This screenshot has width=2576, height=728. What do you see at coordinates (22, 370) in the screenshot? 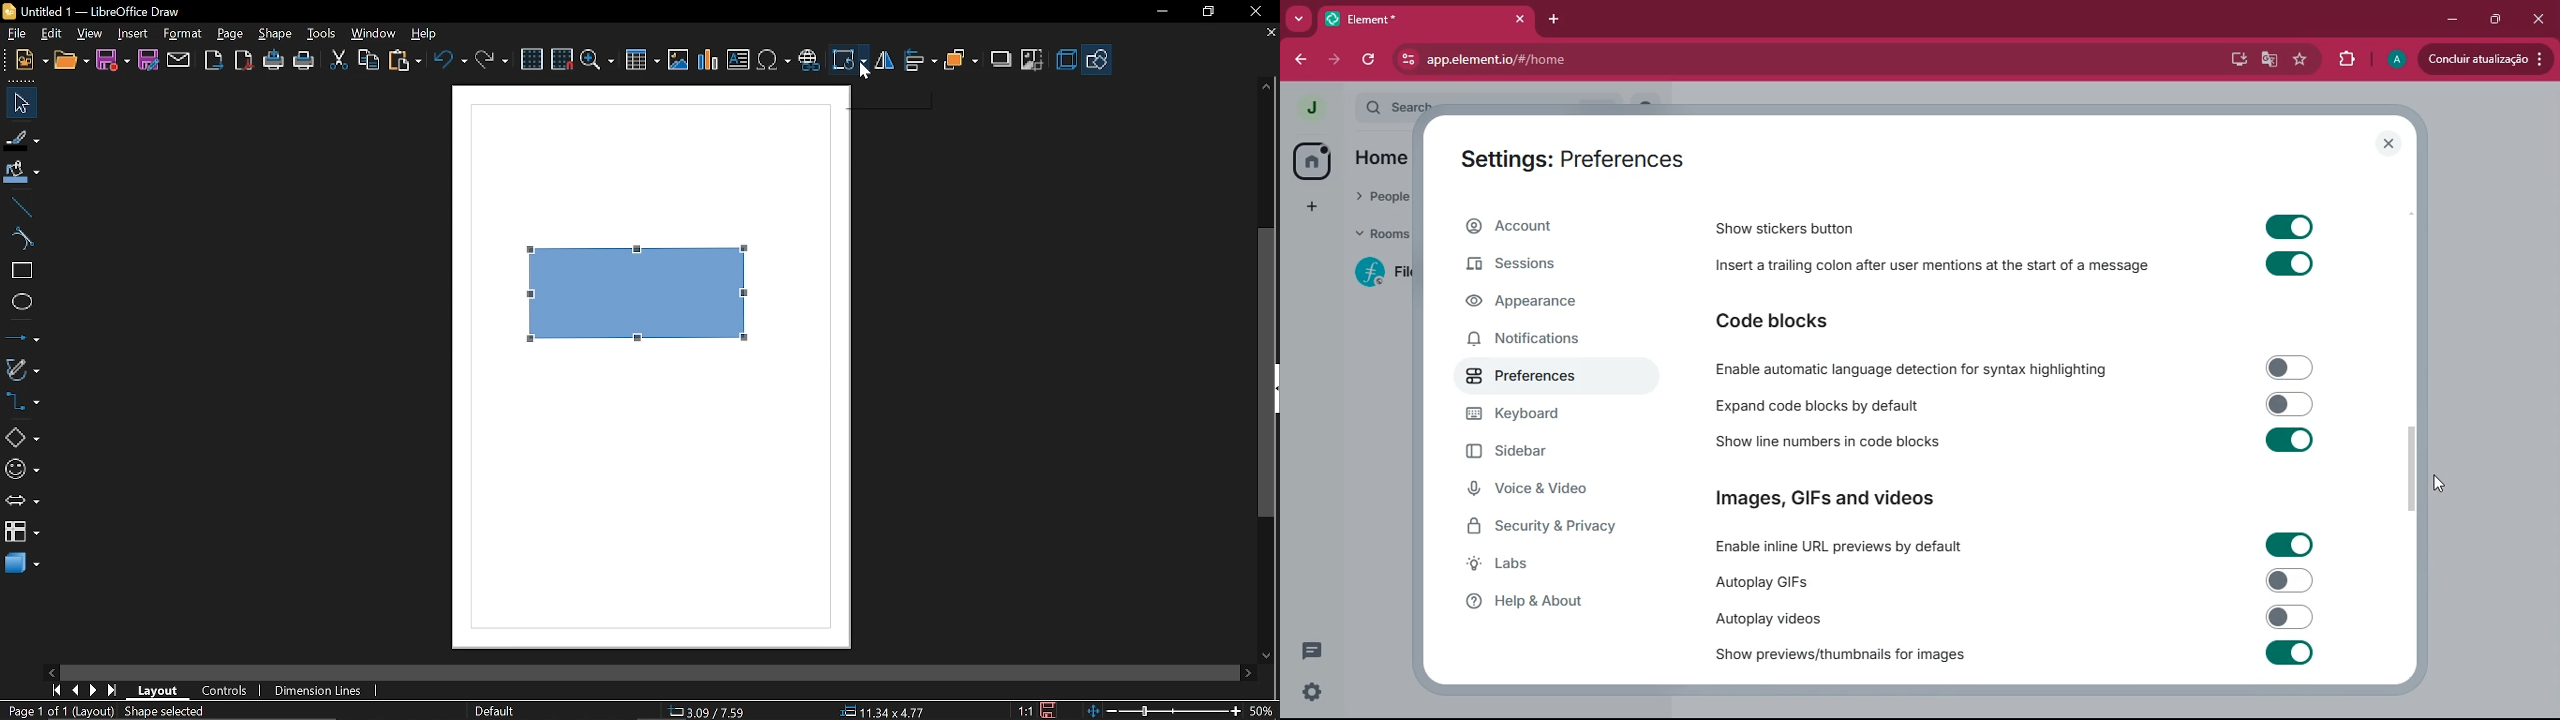
I see `curves and polygons` at bounding box center [22, 370].